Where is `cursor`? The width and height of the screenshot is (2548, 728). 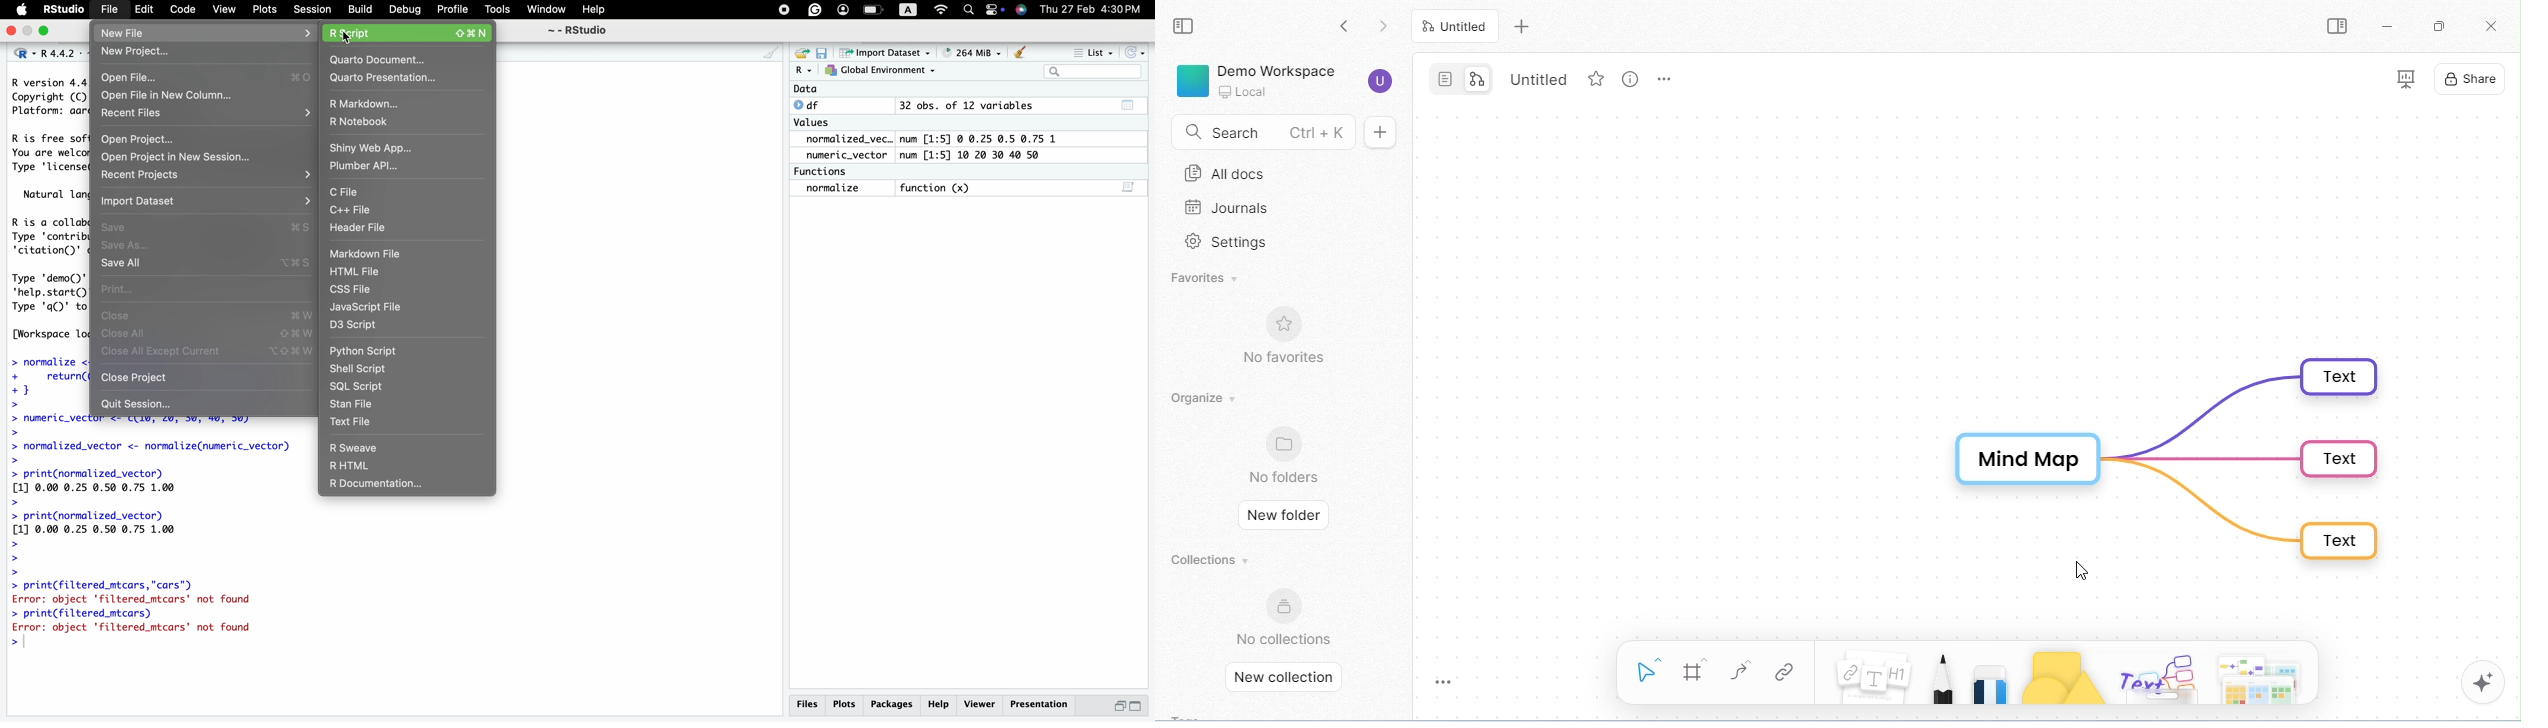
cursor is located at coordinates (349, 39).